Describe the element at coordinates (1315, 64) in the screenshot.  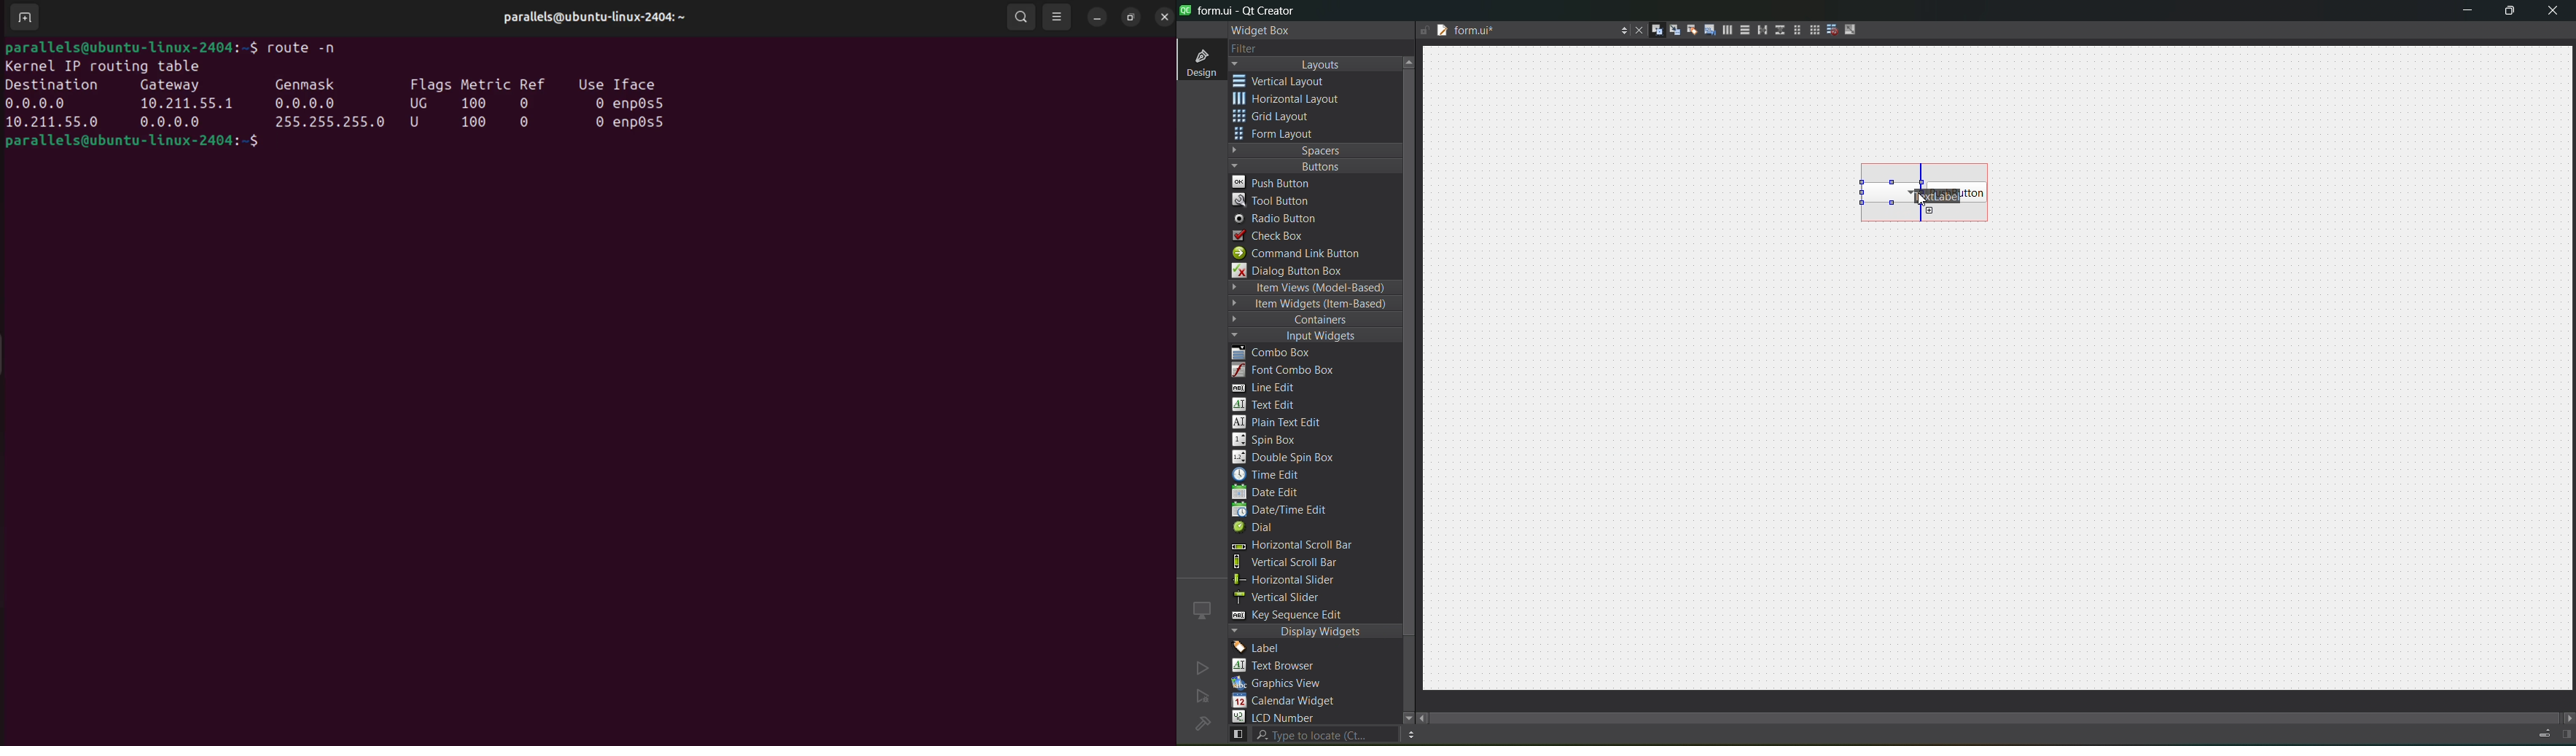
I see `layouts` at that location.